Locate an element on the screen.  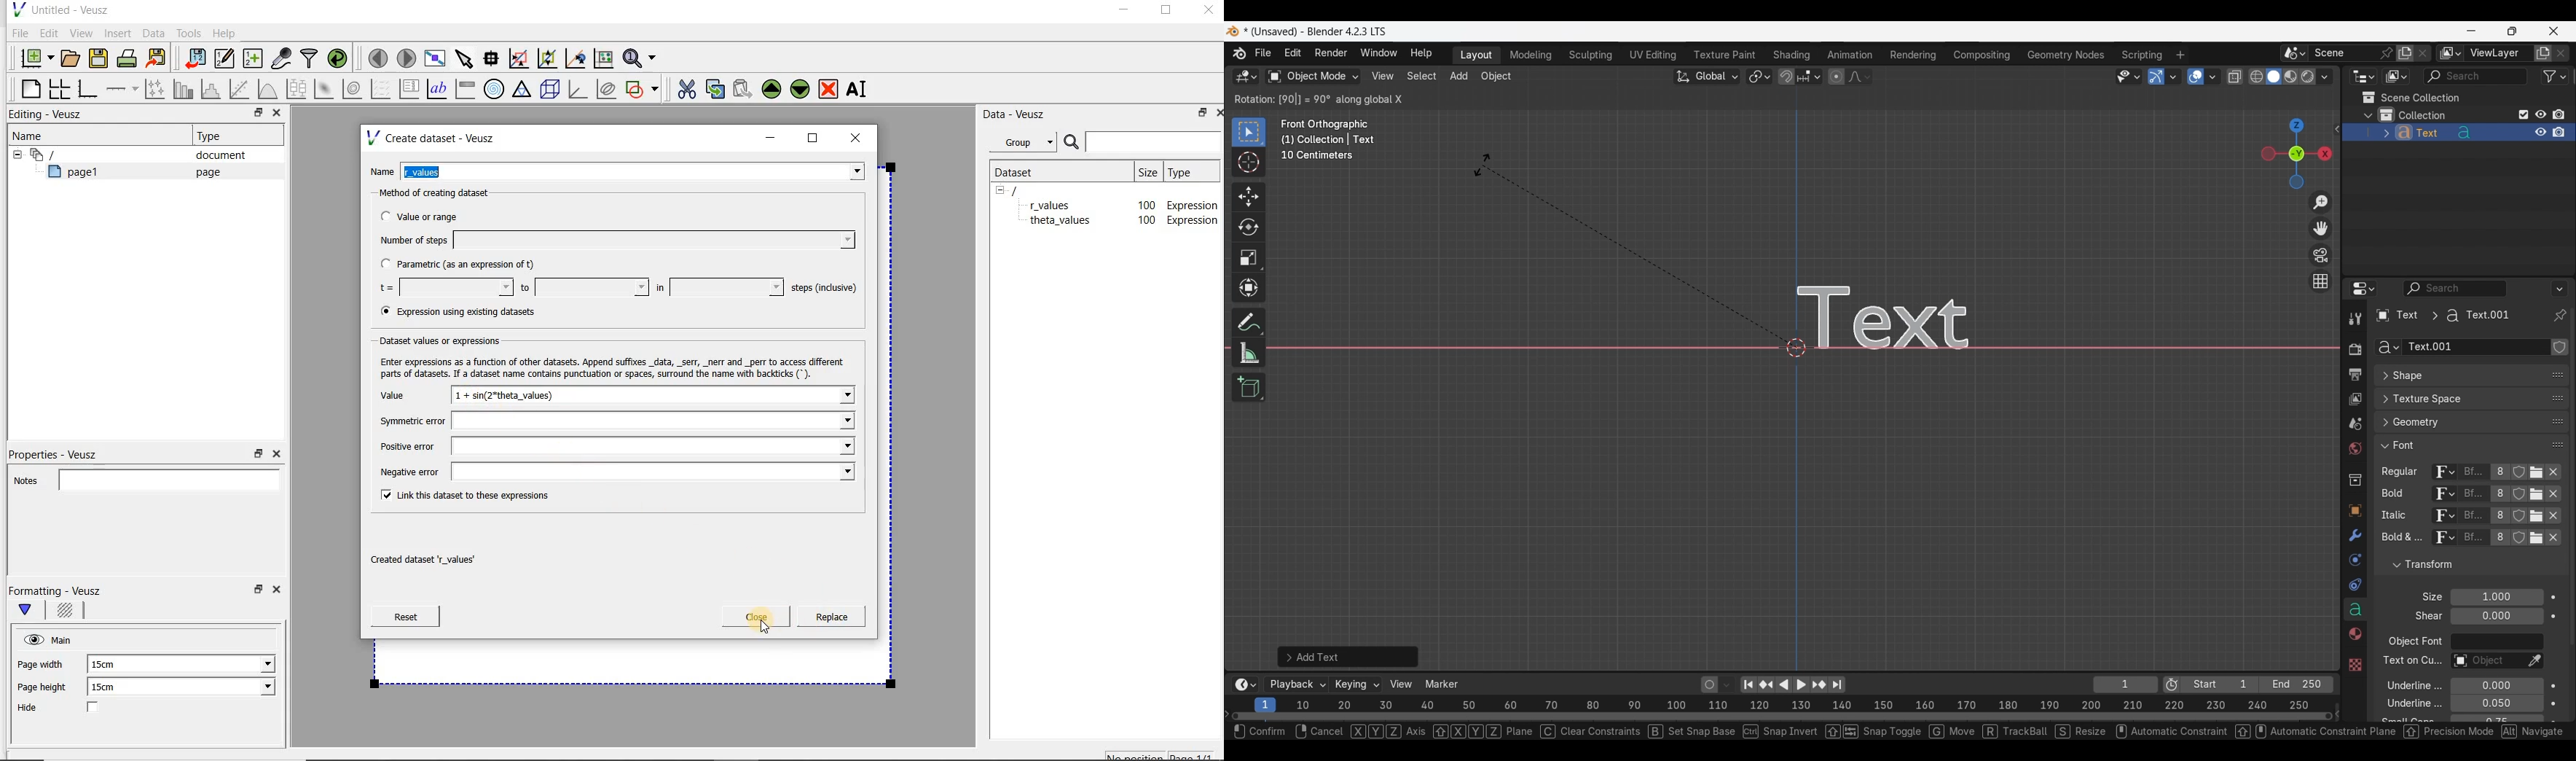
Negative error  is located at coordinates (610, 471).